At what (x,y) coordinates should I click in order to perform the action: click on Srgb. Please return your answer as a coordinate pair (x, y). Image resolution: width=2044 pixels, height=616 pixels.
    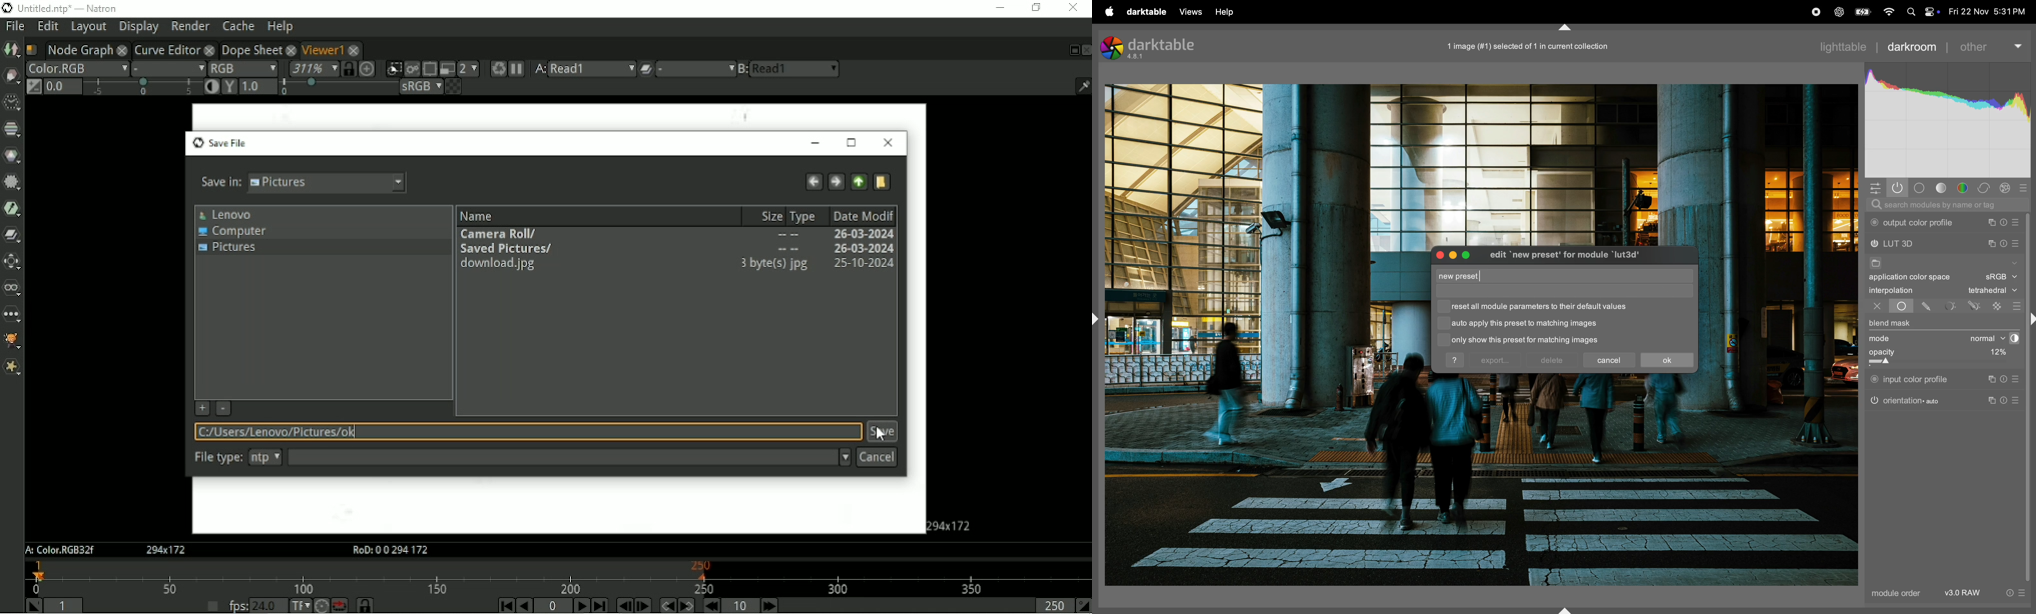
    Looking at the image, I should click on (2001, 277).